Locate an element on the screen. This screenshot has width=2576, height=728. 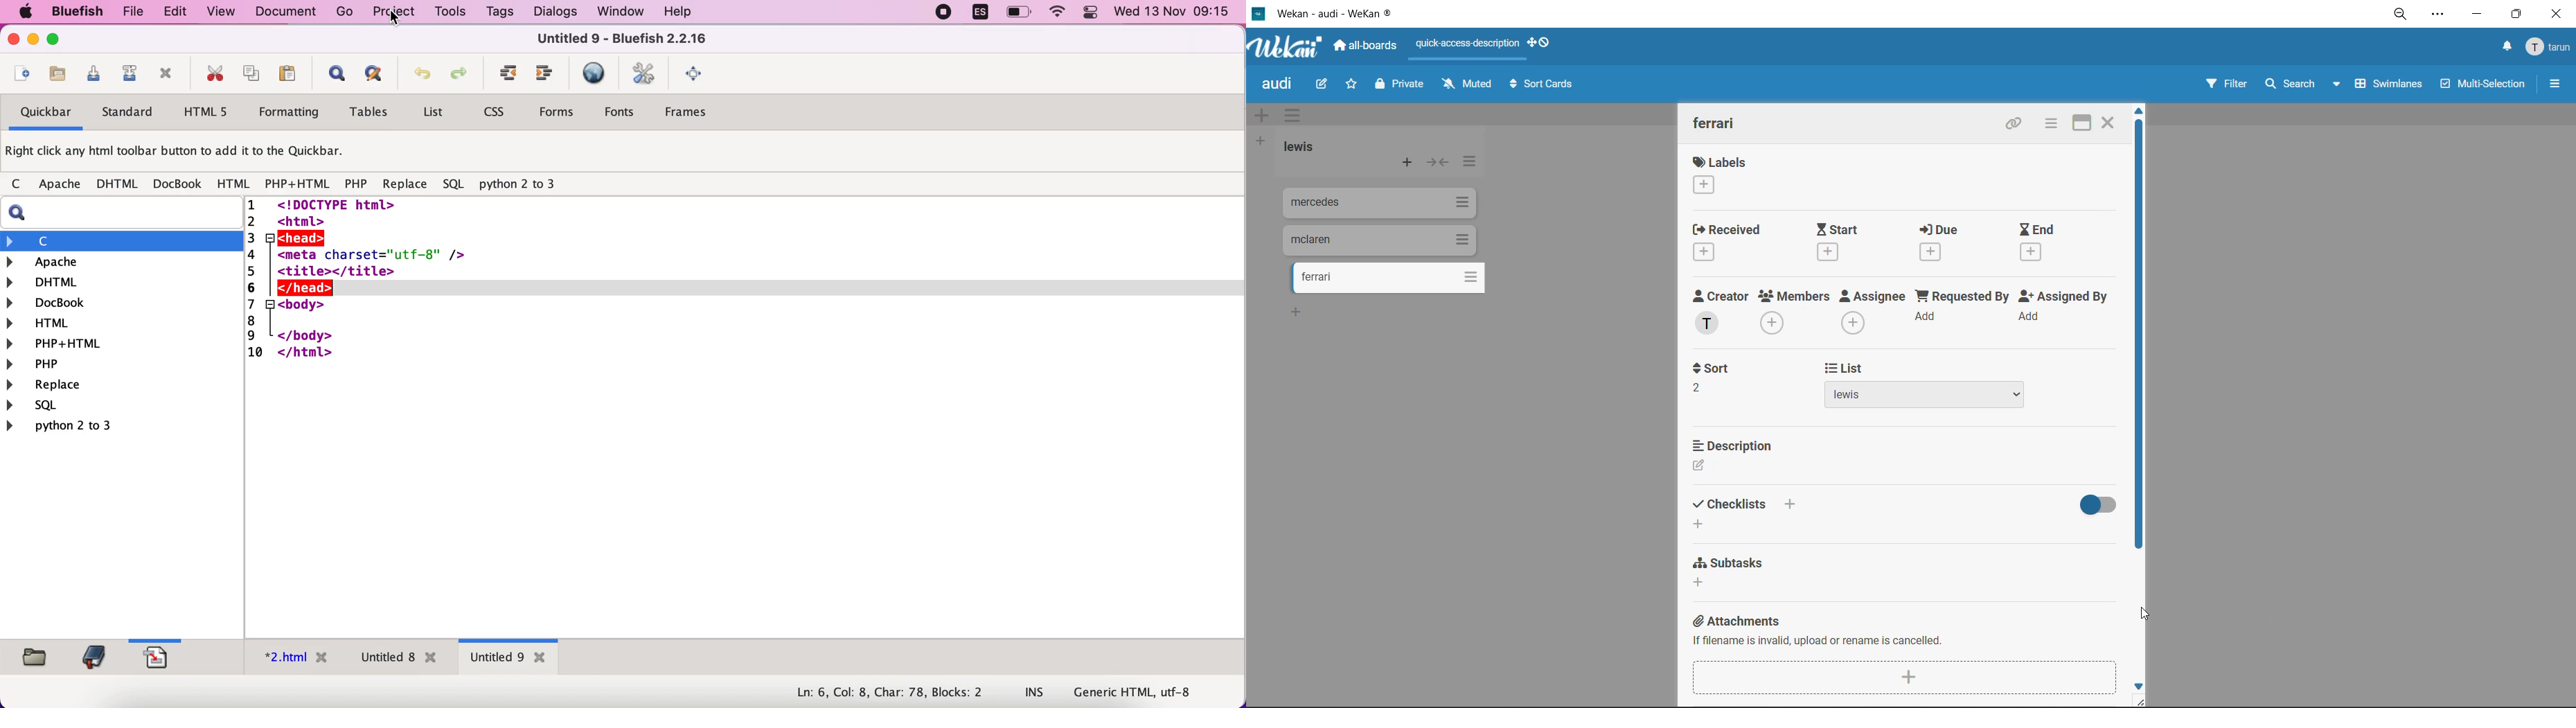
settings is located at coordinates (2440, 17).